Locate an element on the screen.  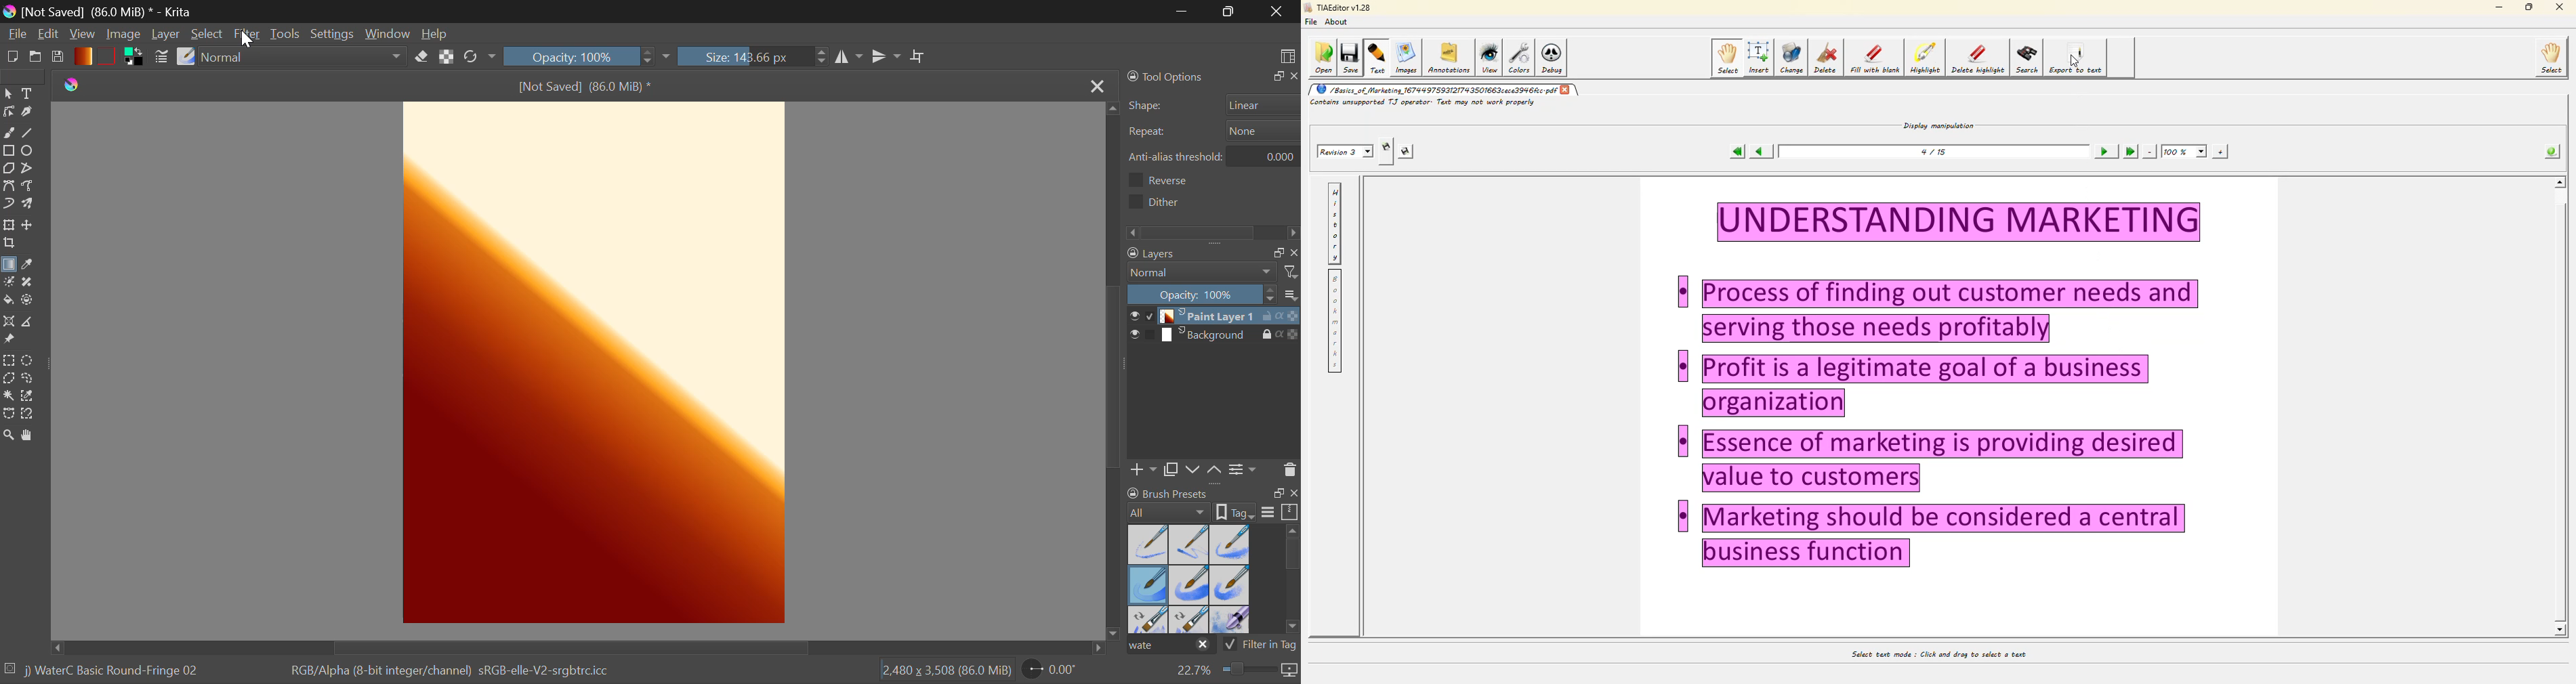
export to text is located at coordinates (2072, 58).